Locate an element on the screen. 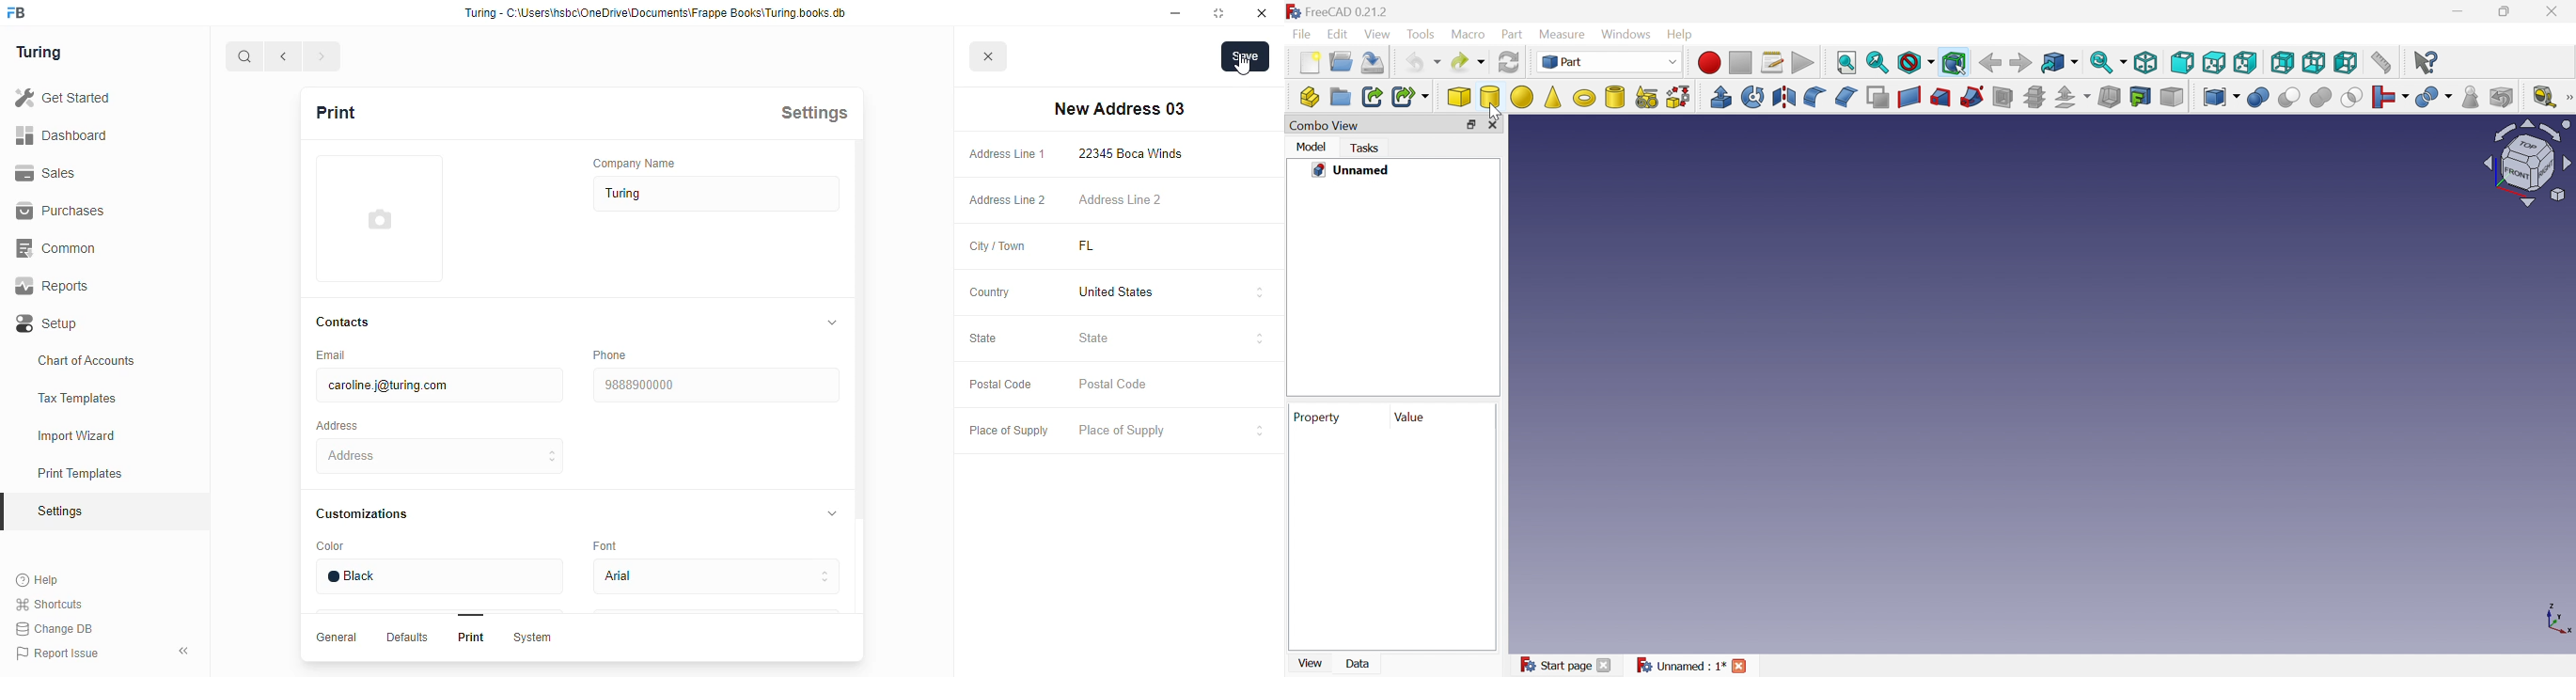 Image resolution: width=2576 pixels, height=700 pixels. Measure is located at coordinates (1565, 35).